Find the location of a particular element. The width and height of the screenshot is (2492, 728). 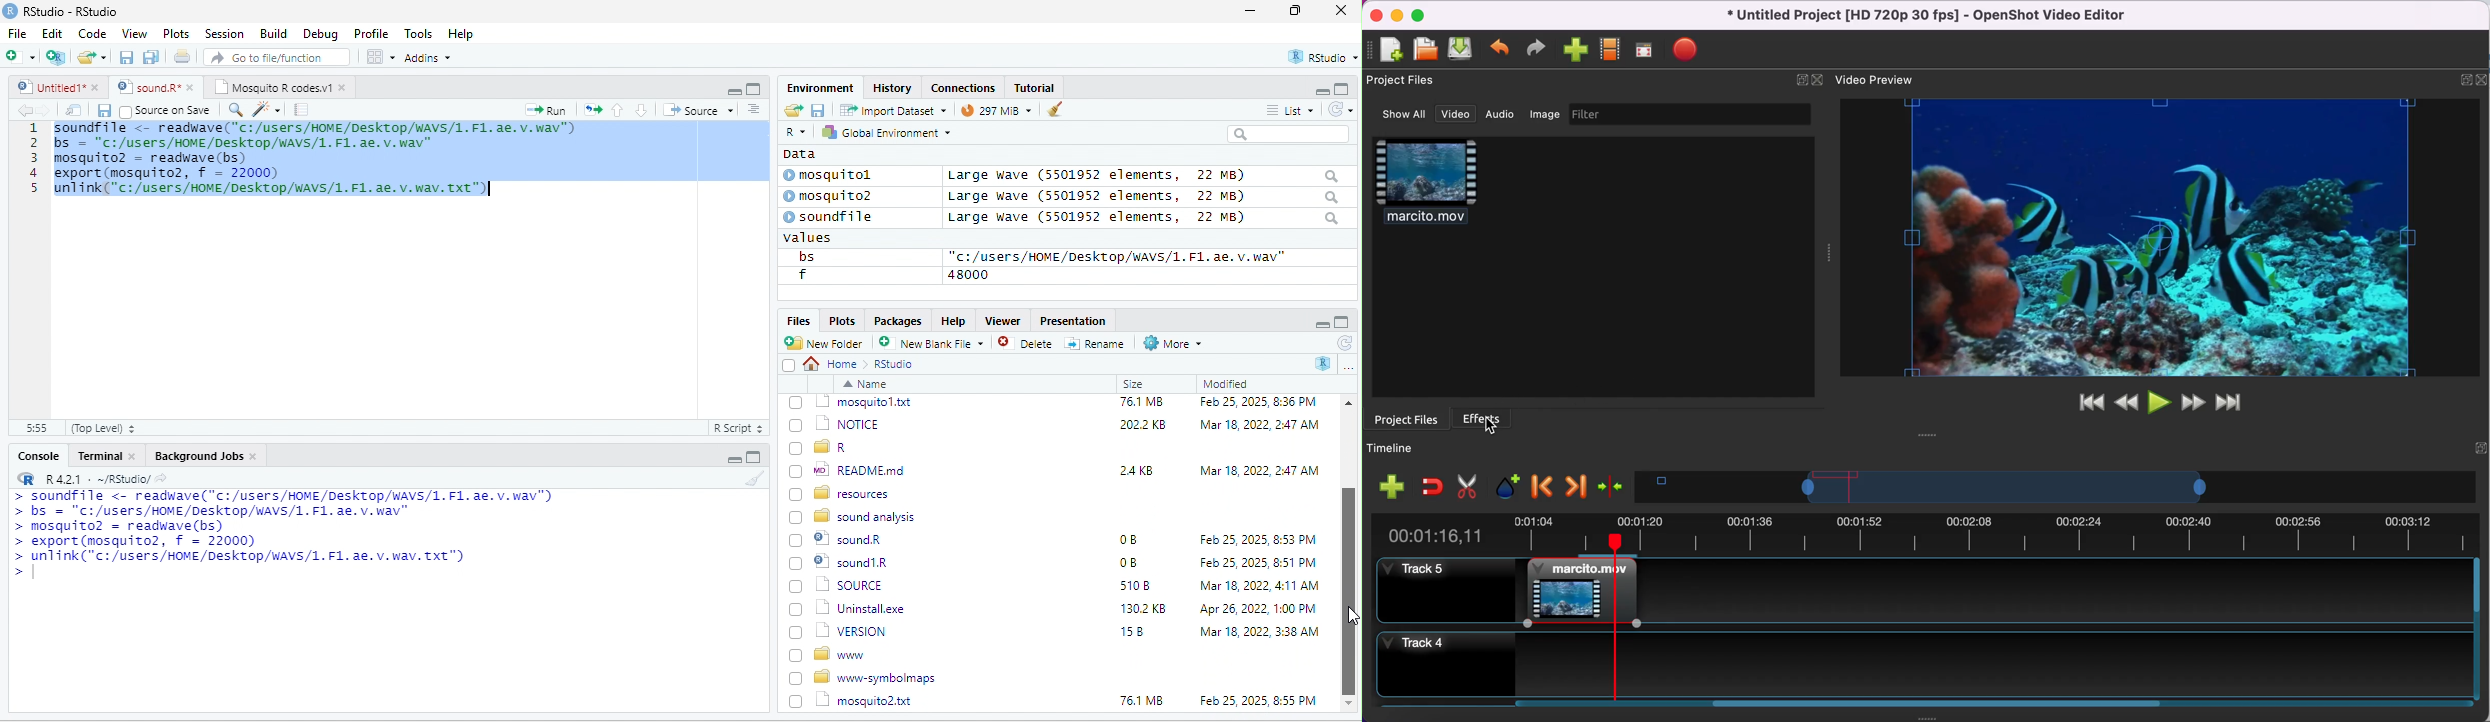

 Name is located at coordinates (869, 386).